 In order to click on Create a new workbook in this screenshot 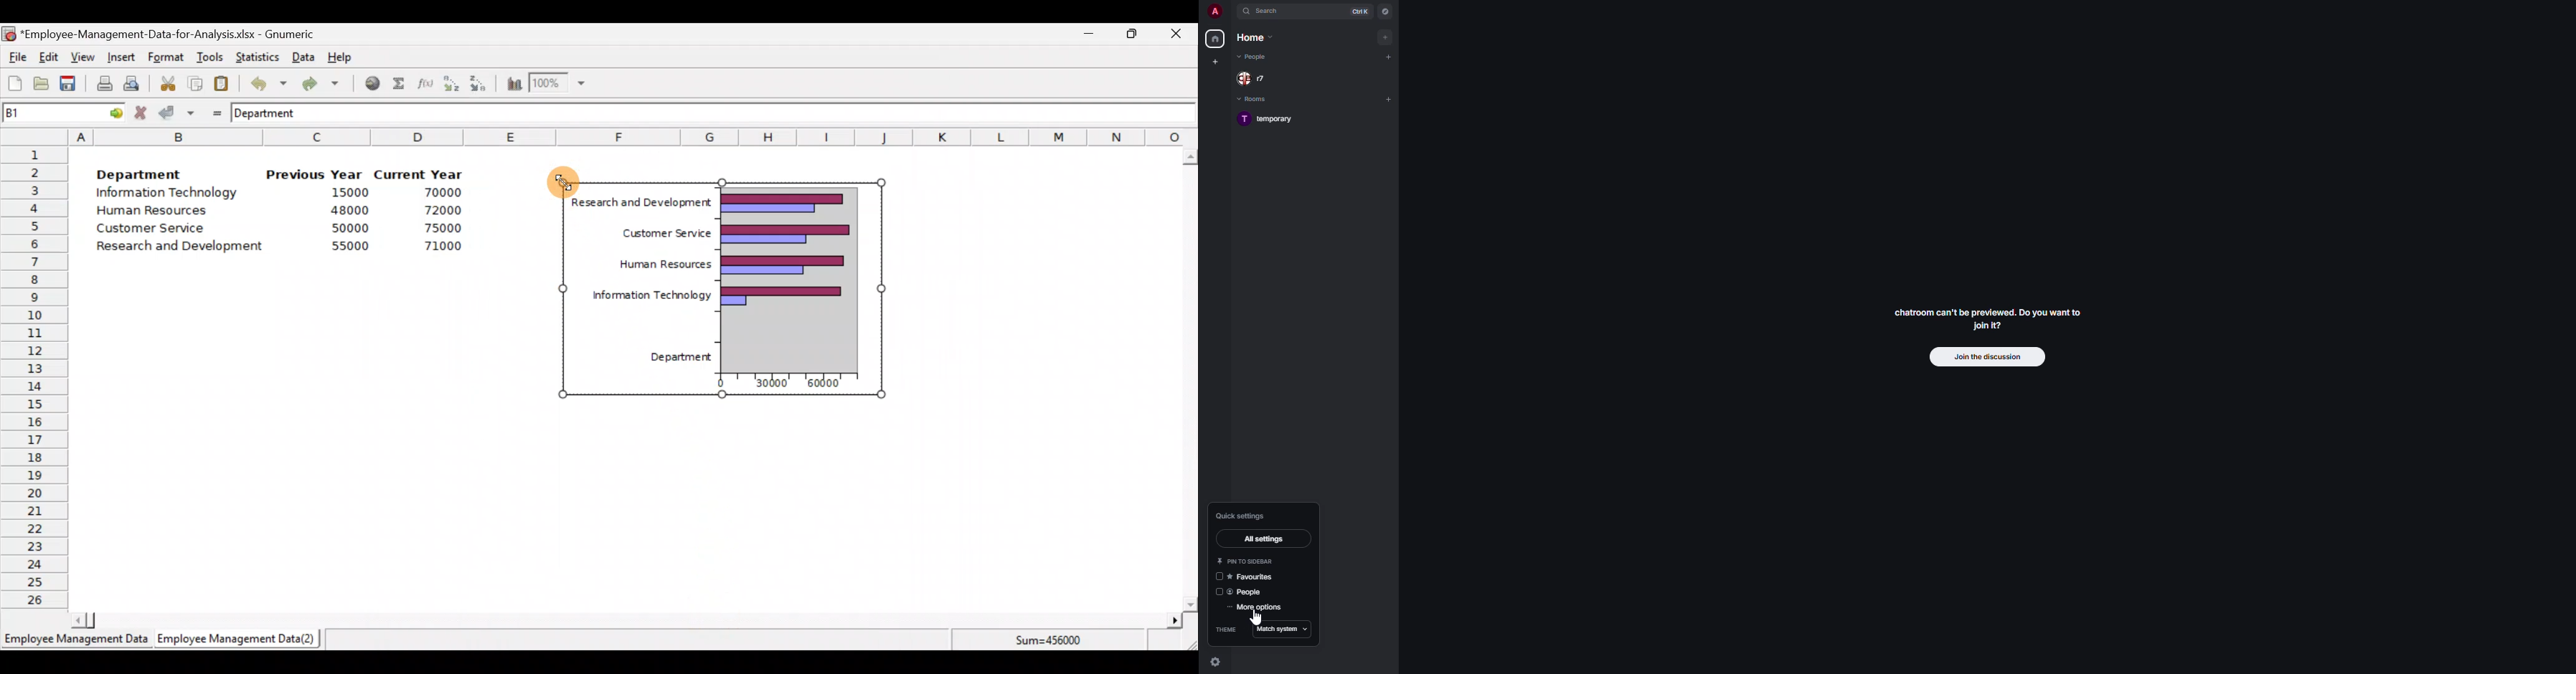, I will do `click(15, 83)`.